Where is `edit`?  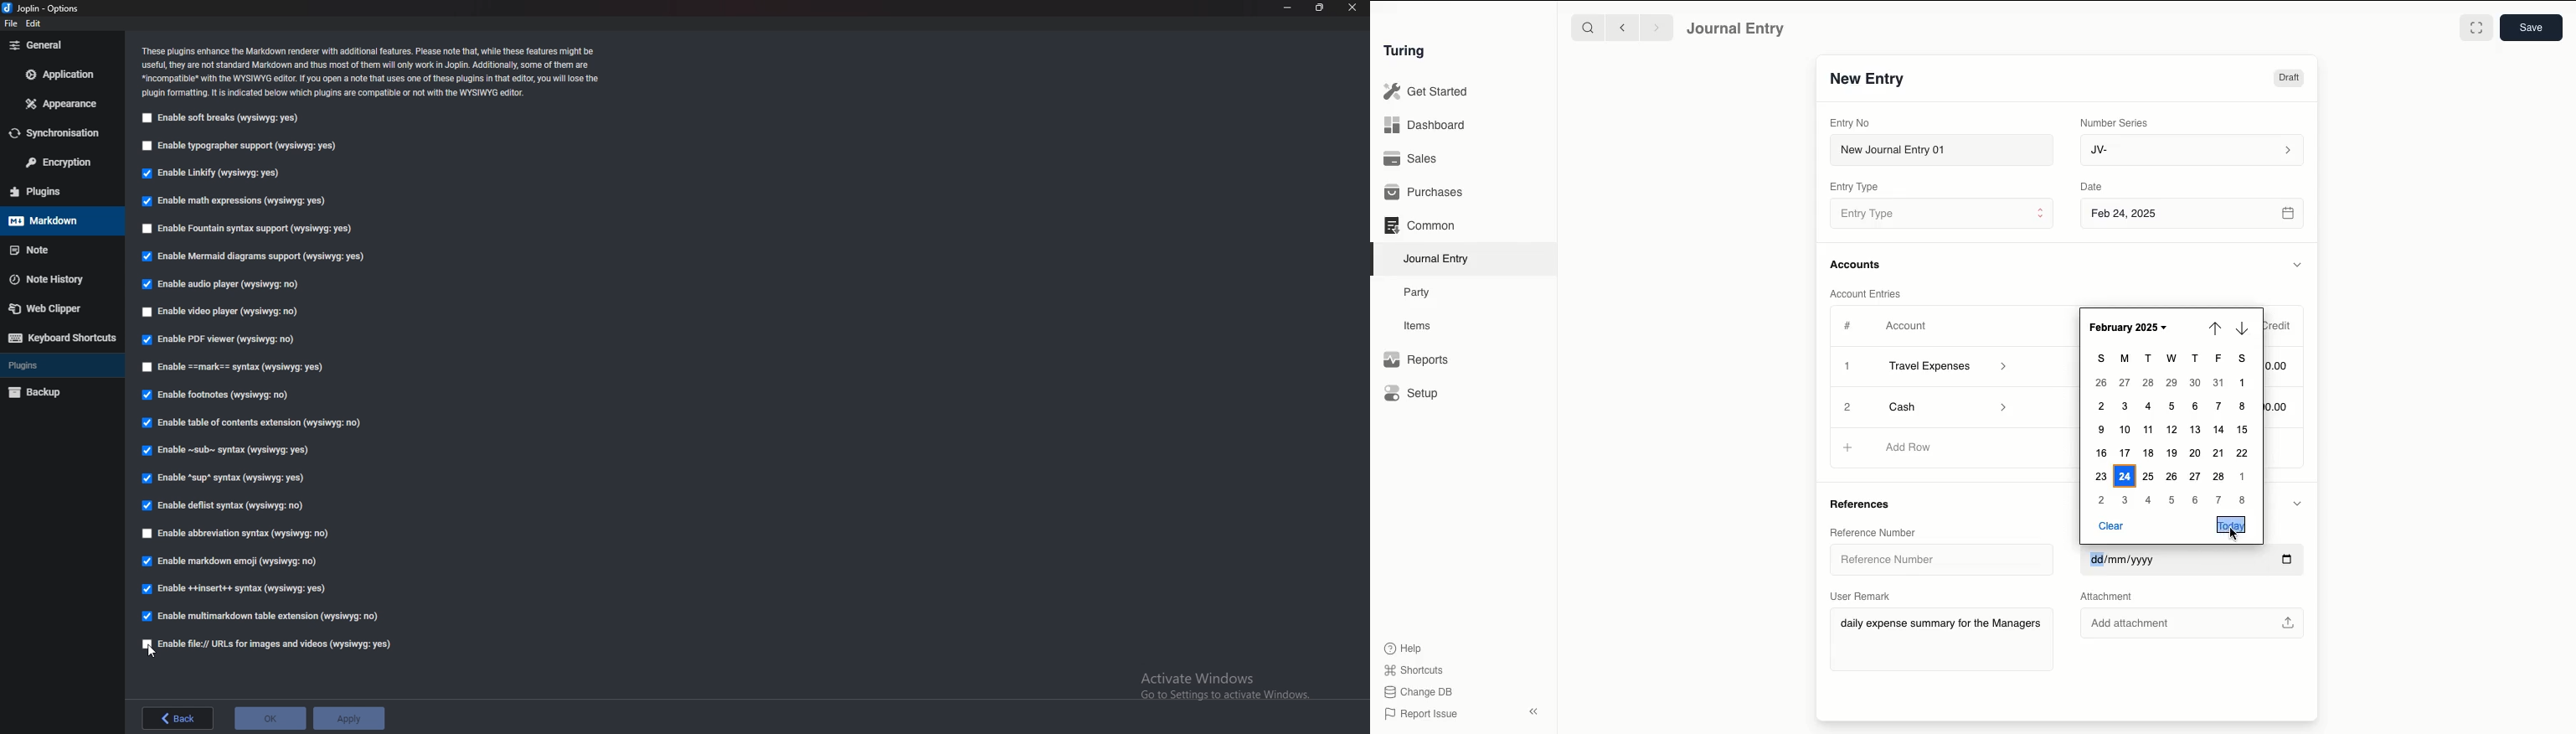
edit is located at coordinates (36, 23).